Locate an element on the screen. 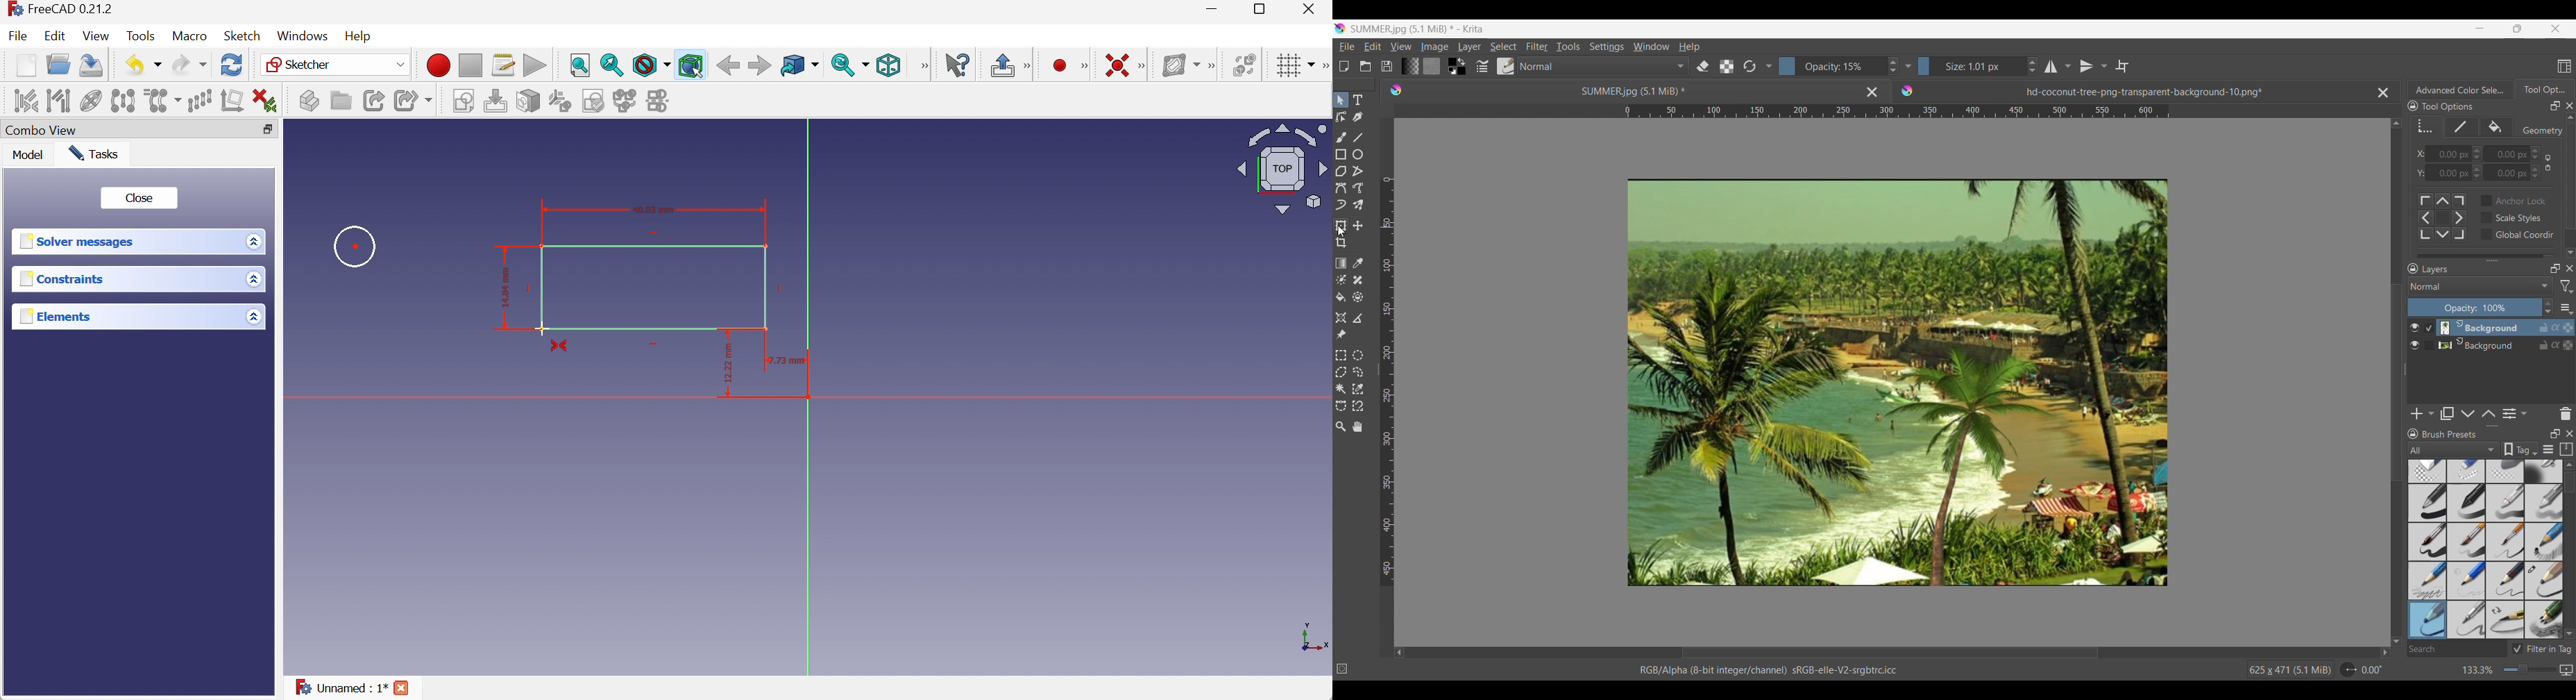 The height and width of the screenshot is (700, 2576). Wrap around mode is located at coordinates (2122, 66).